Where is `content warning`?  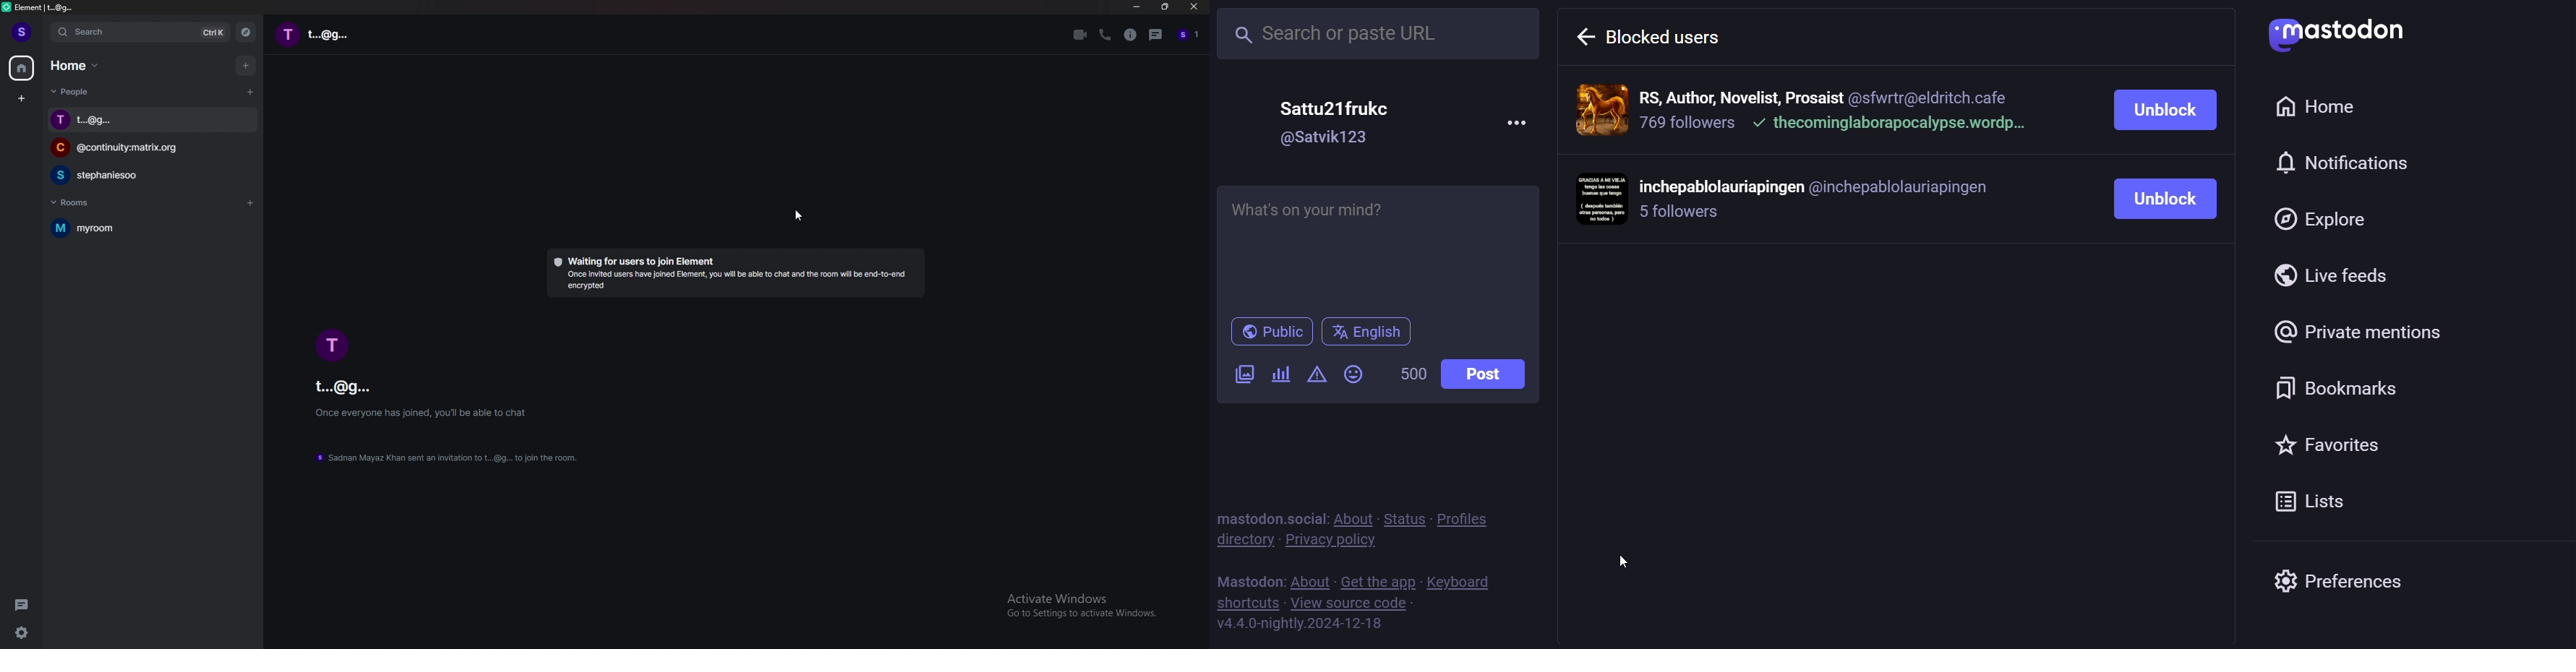
content warning is located at coordinates (1317, 373).